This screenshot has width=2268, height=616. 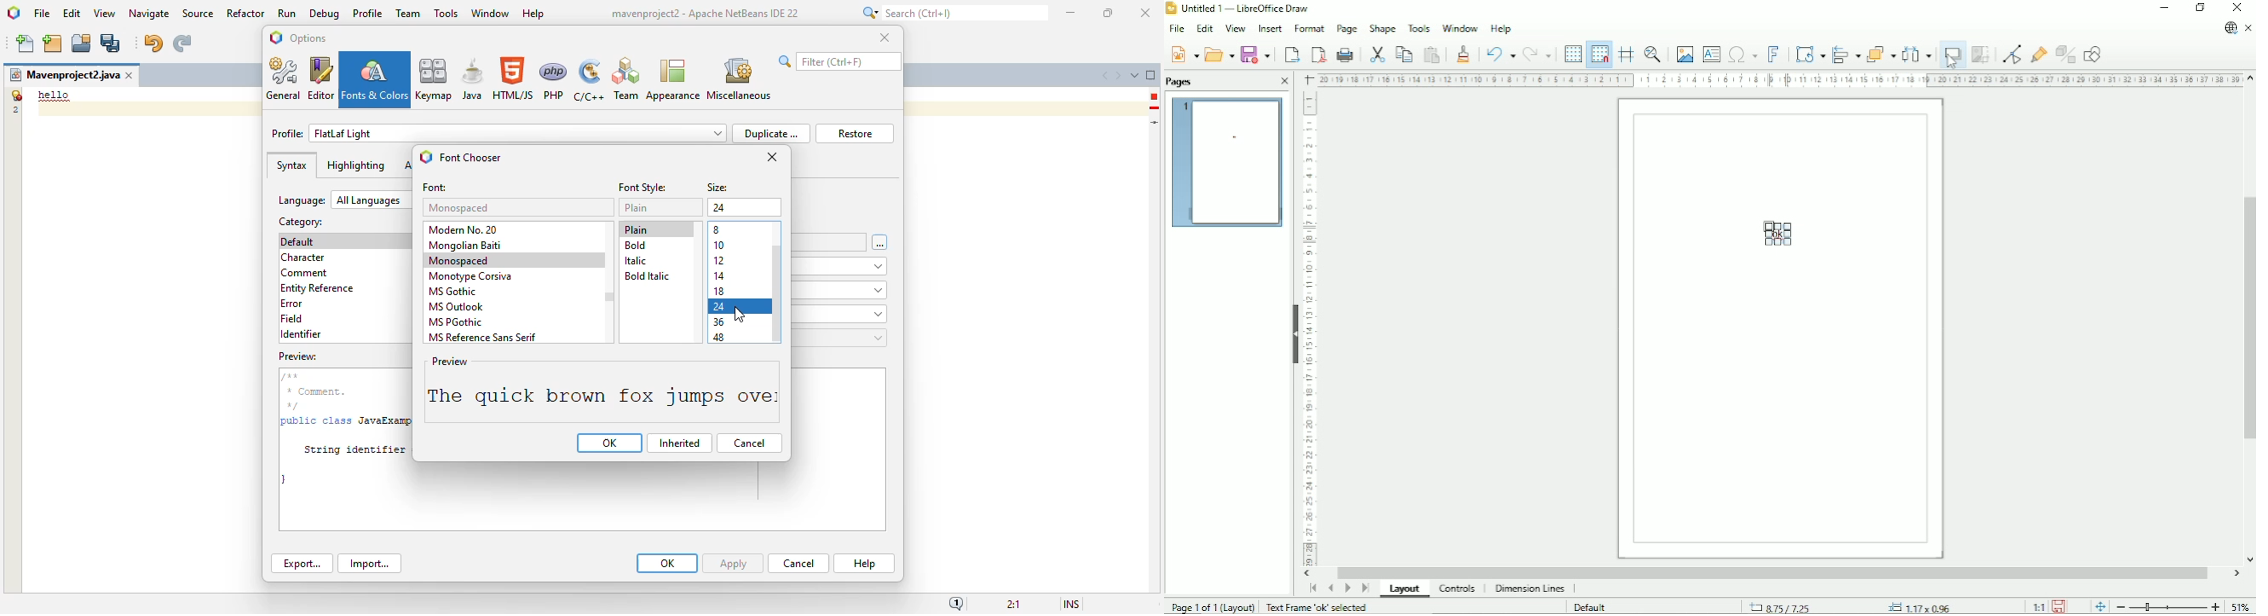 What do you see at coordinates (1777, 571) in the screenshot?
I see `Horizontal scrollbar` at bounding box center [1777, 571].